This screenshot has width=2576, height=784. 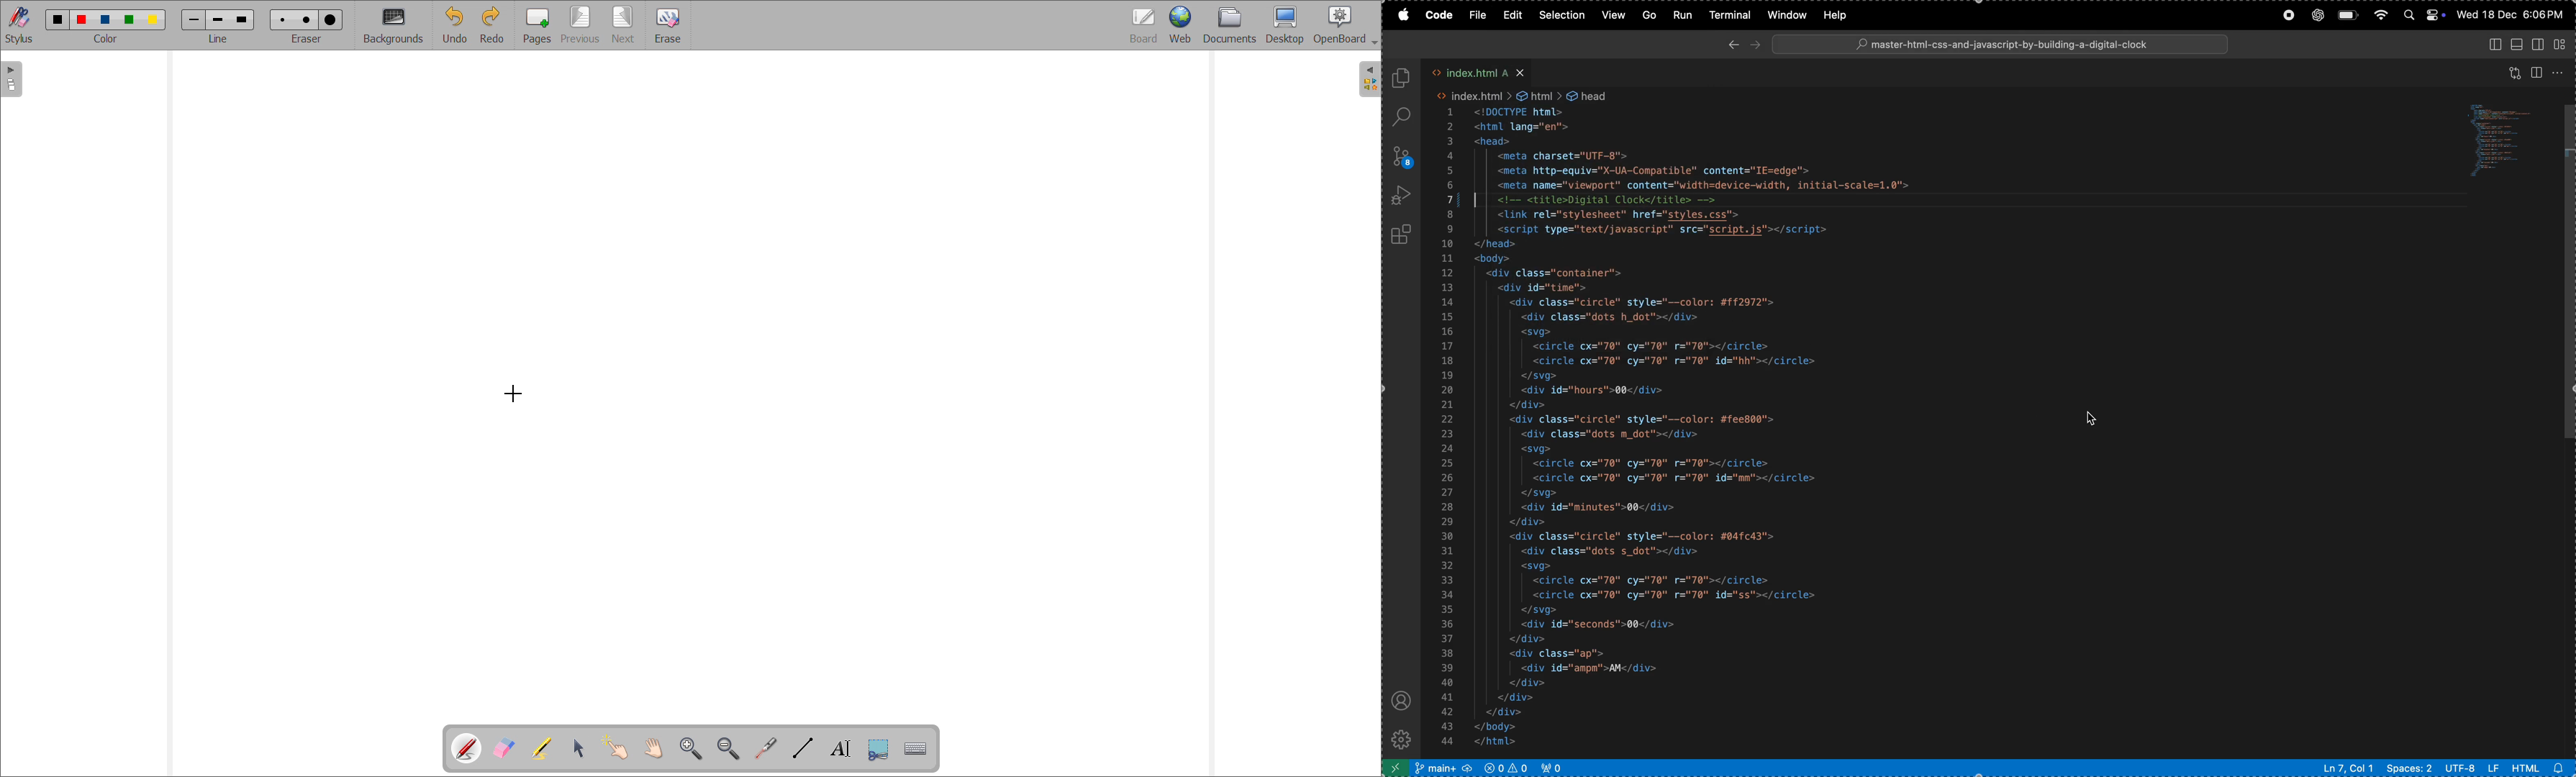 What do you see at coordinates (1519, 71) in the screenshot?
I see `close` at bounding box center [1519, 71].